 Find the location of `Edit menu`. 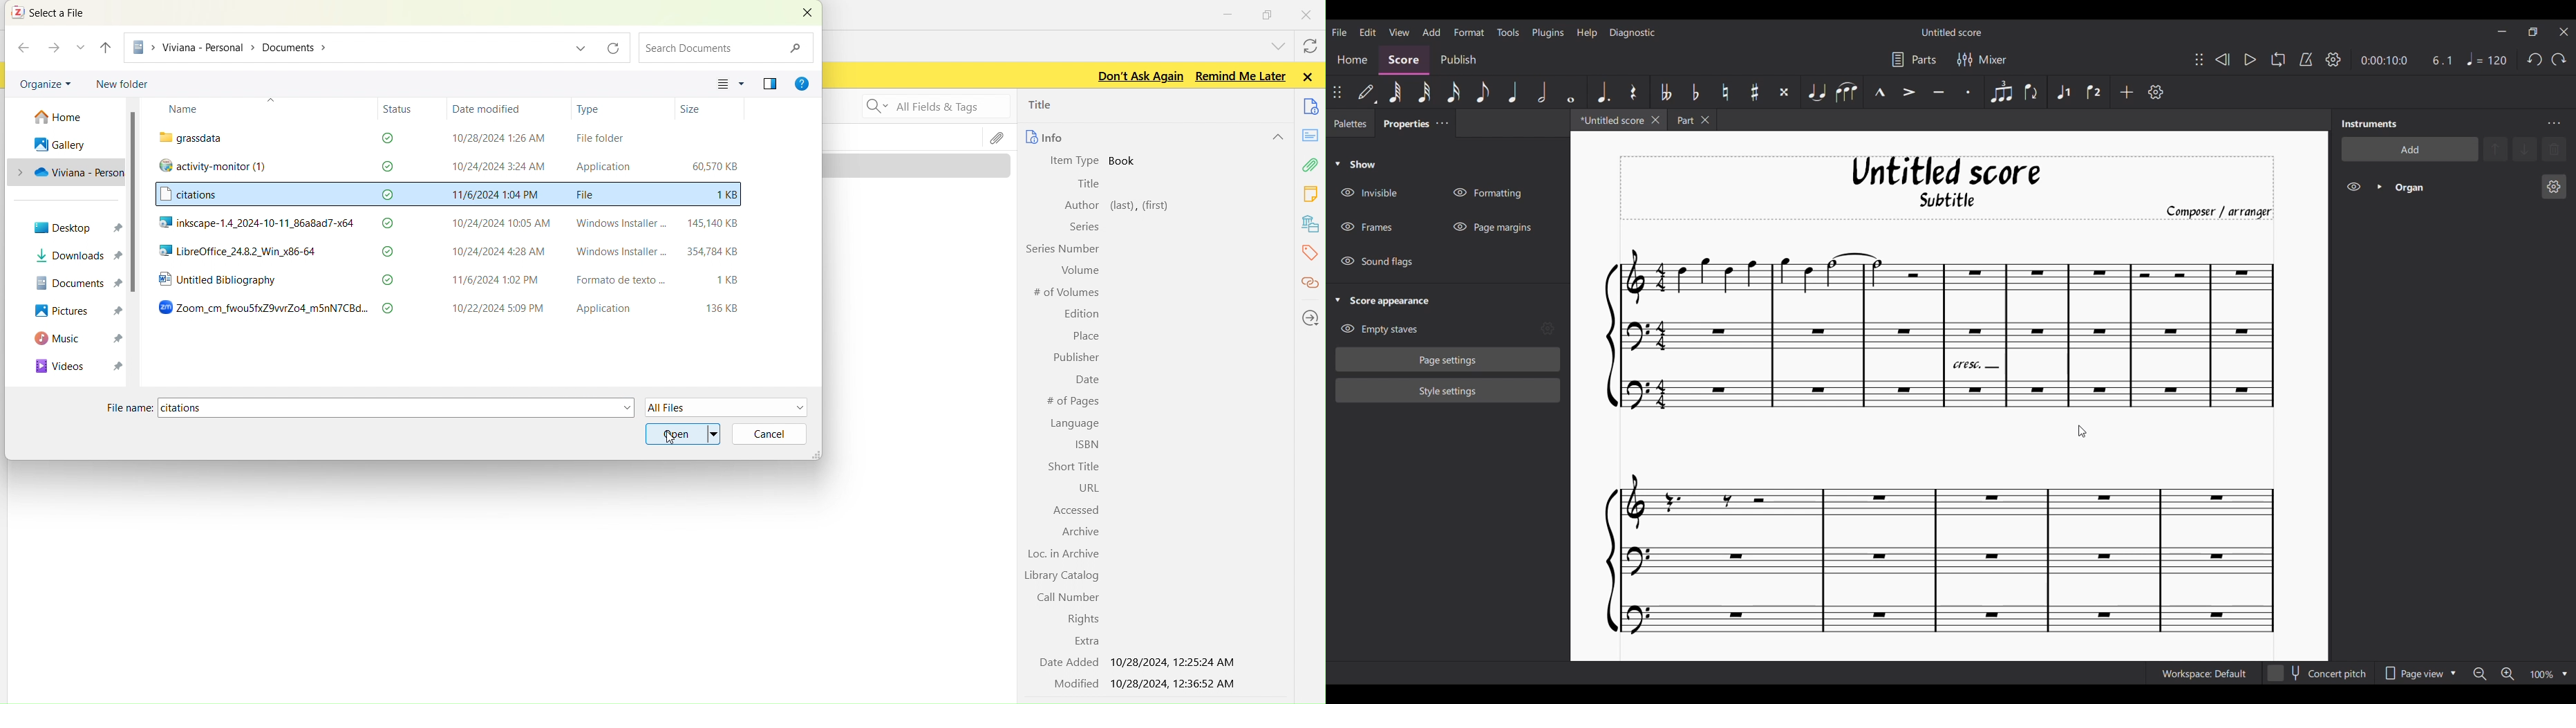

Edit menu is located at coordinates (1367, 31).